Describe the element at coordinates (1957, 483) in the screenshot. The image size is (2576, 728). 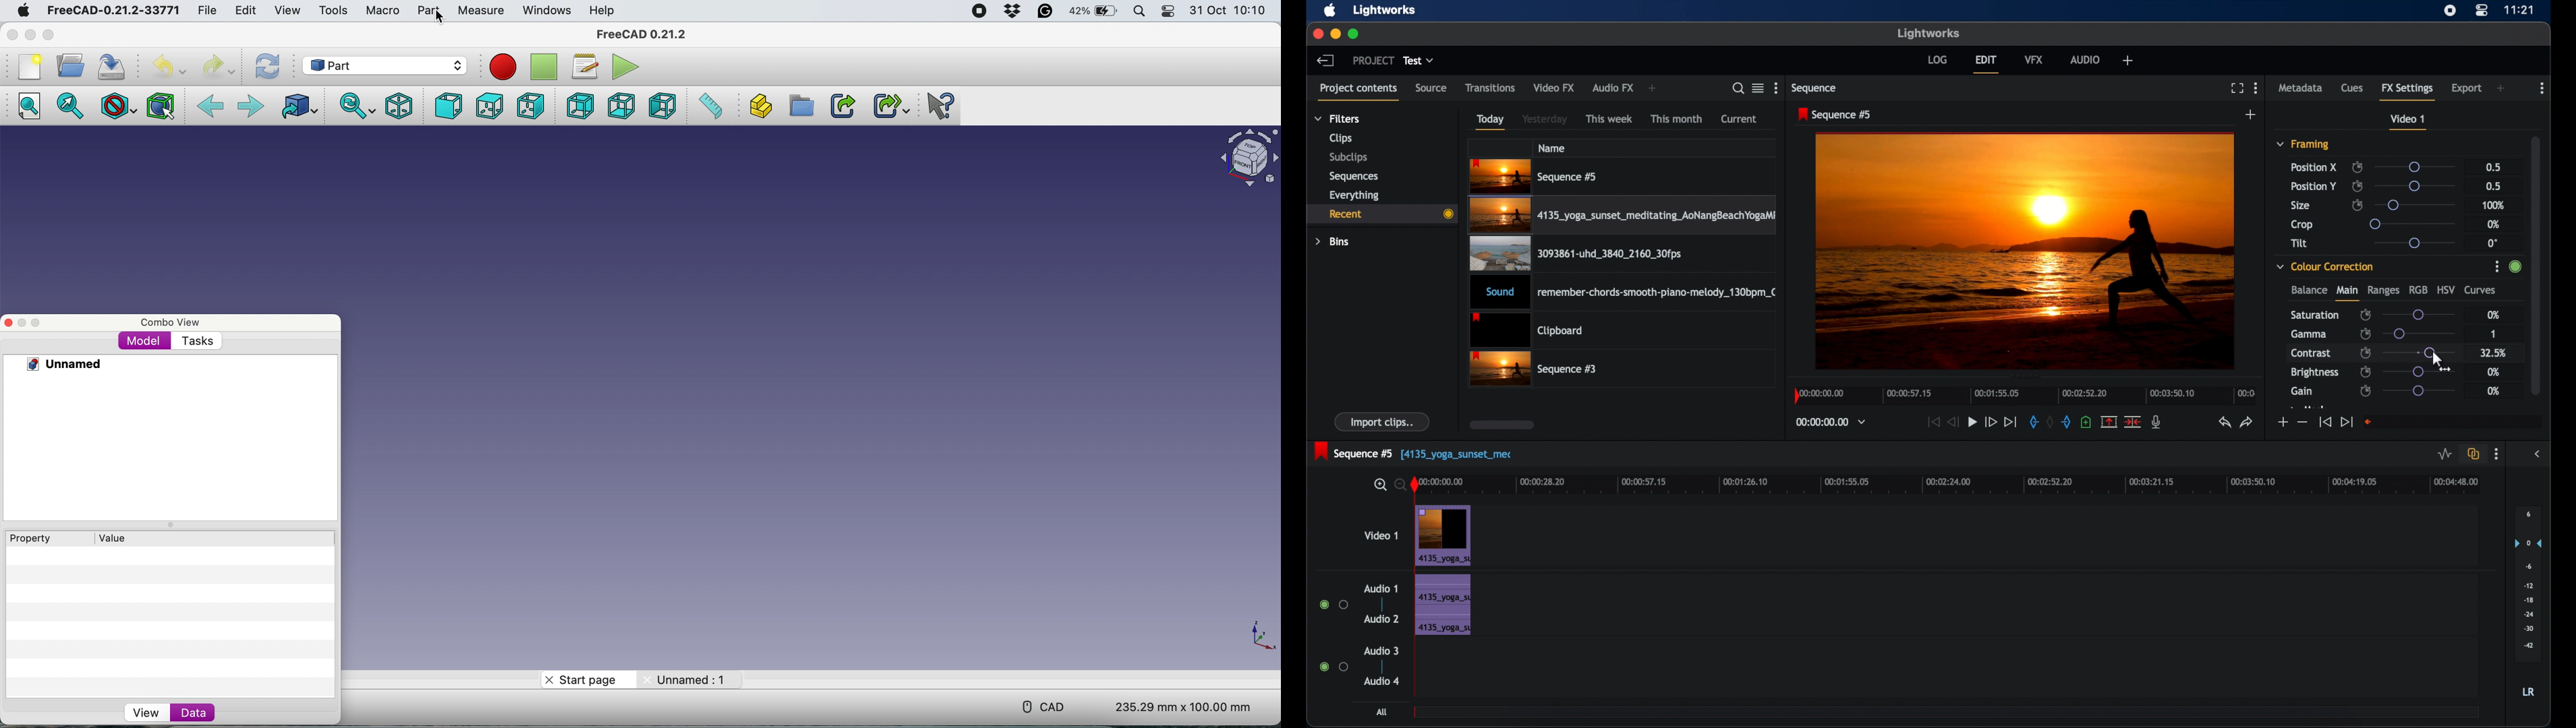
I see `timeline scale` at that location.